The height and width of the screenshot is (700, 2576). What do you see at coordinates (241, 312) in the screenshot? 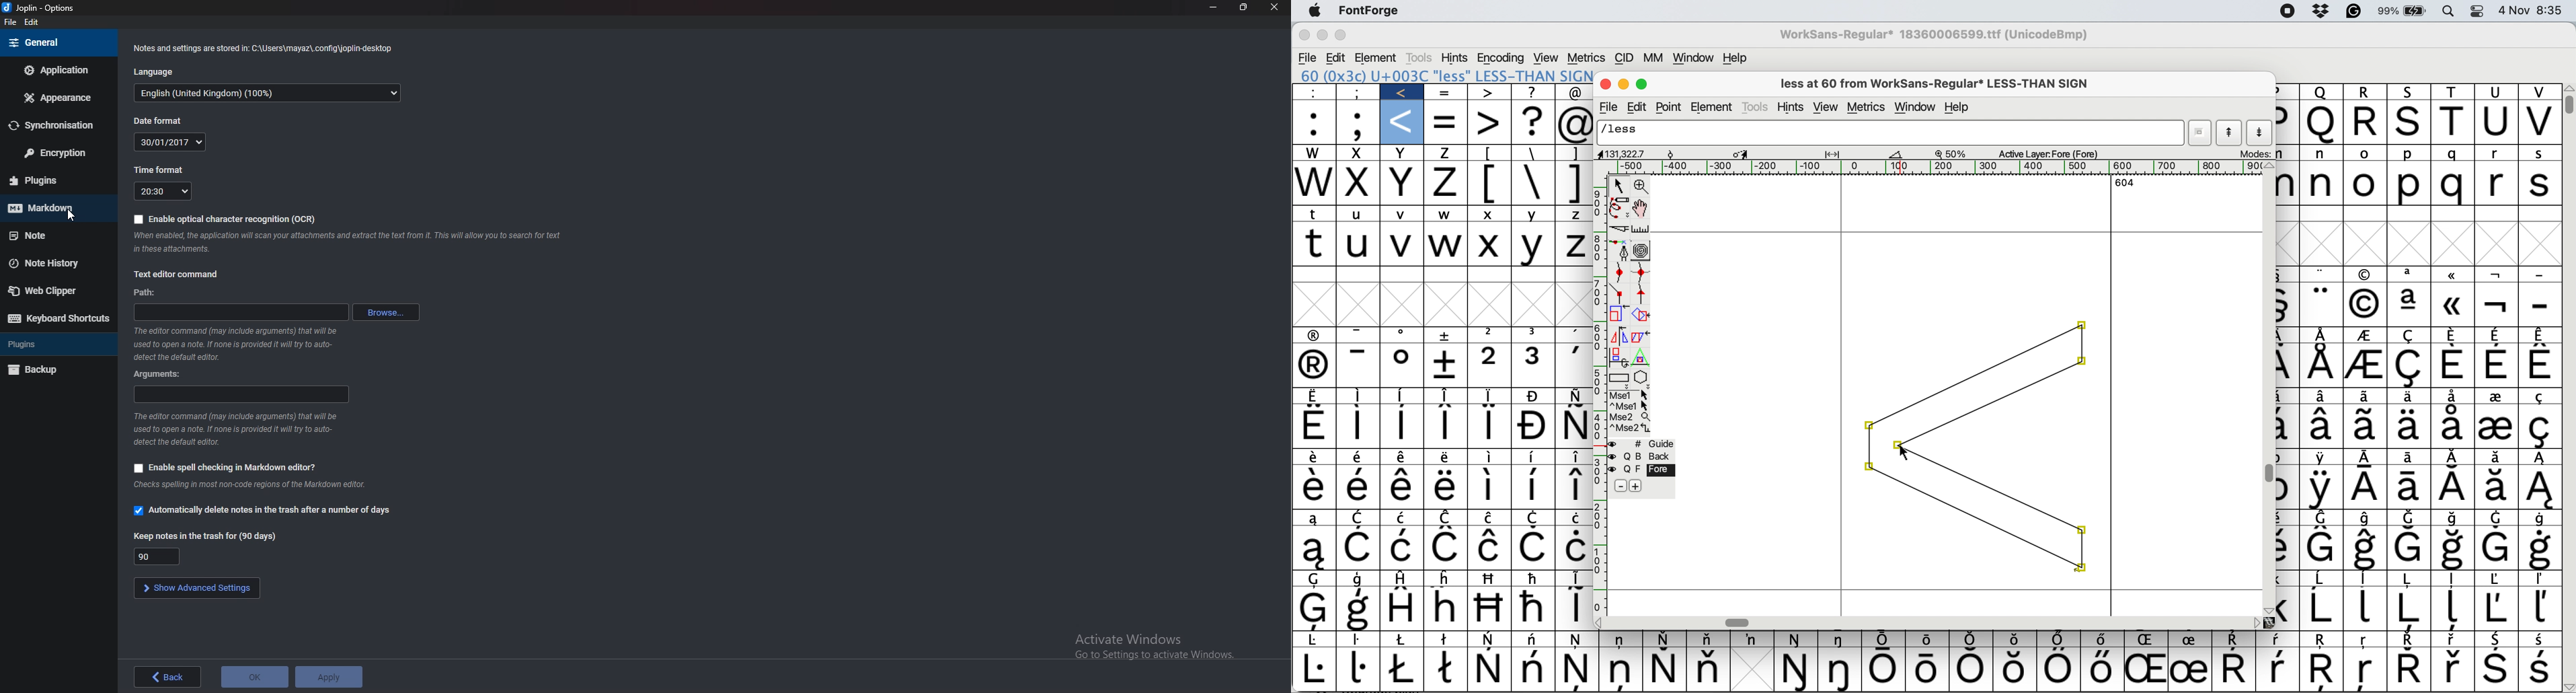
I see `path input` at bounding box center [241, 312].